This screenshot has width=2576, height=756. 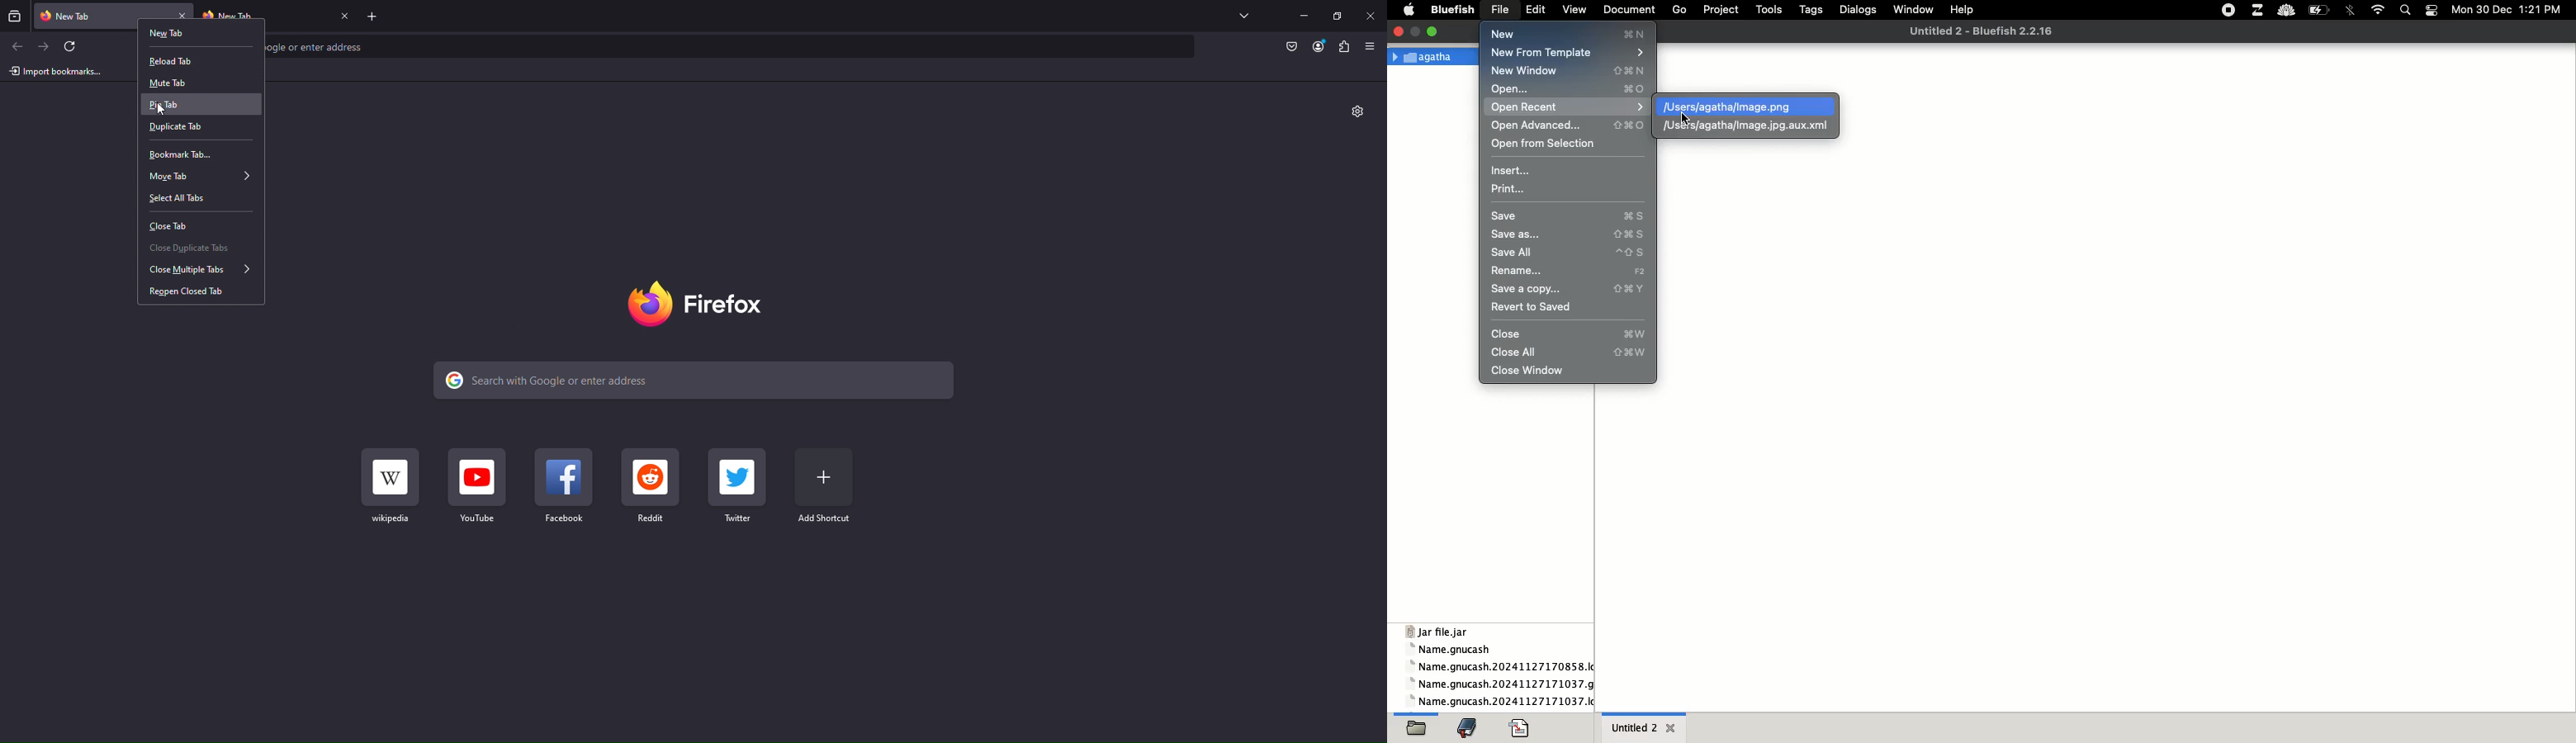 I want to click on Reopen Closed Tab, so click(x=199, y=295).